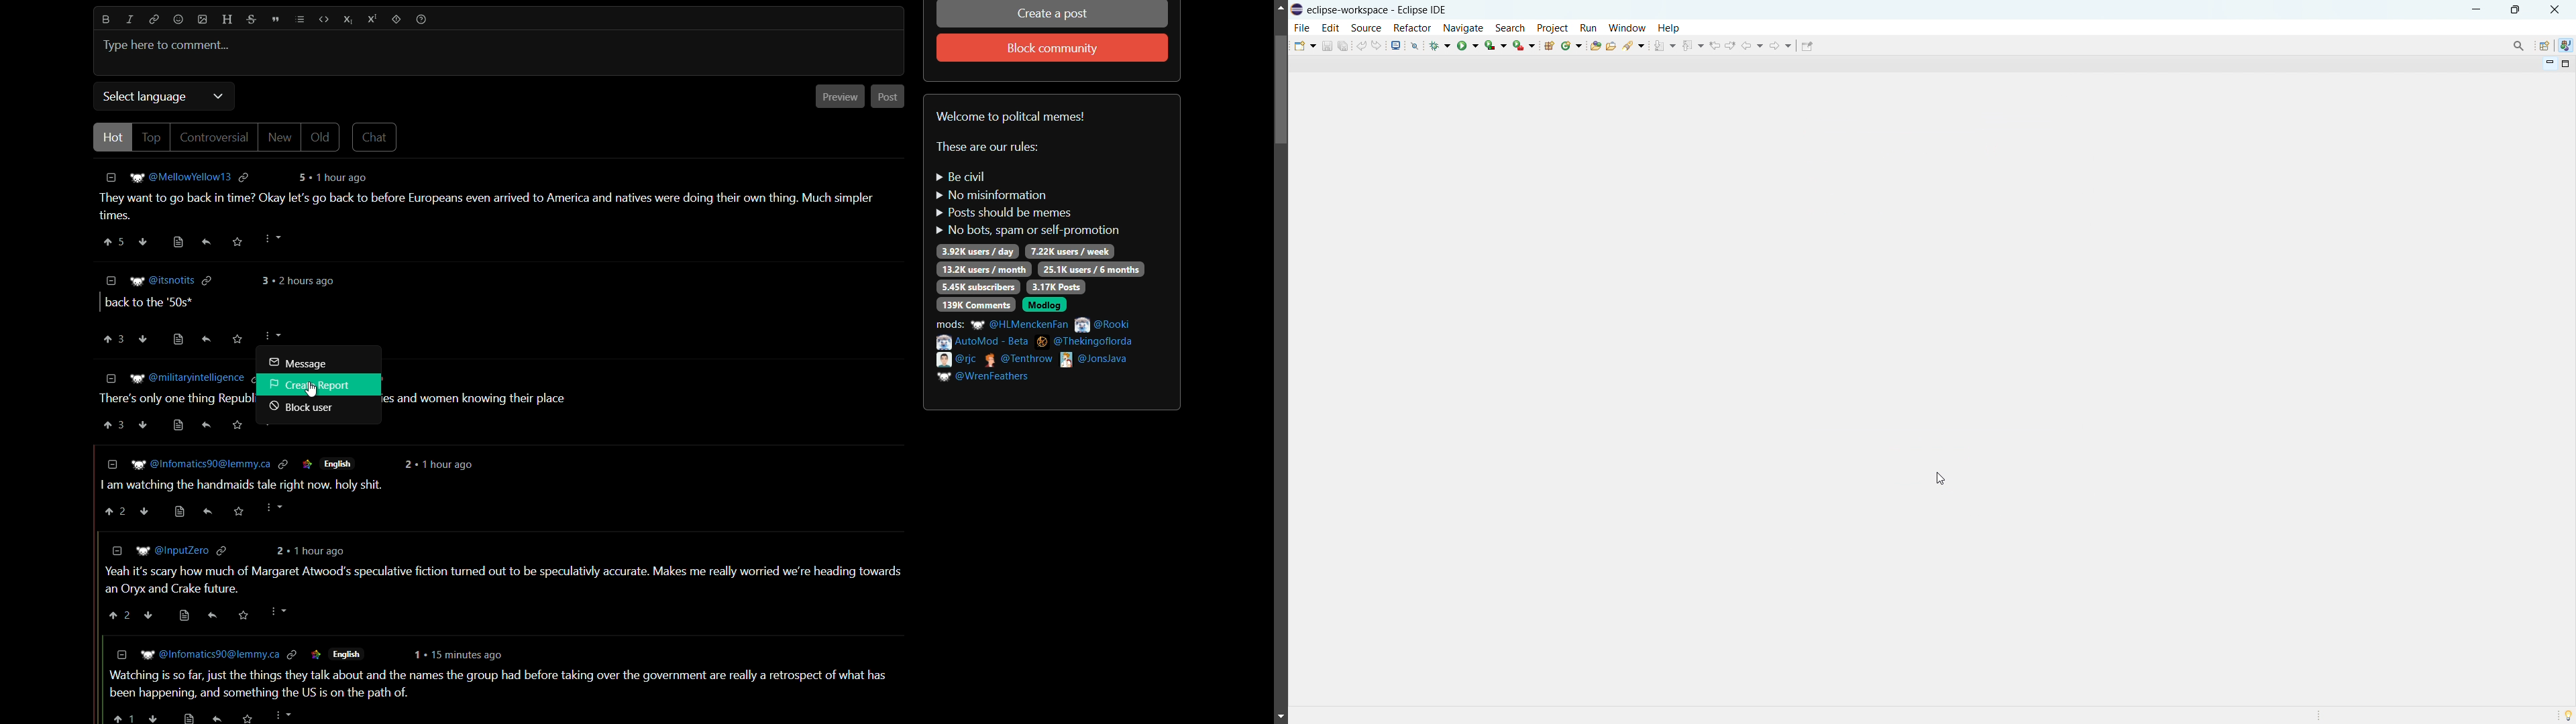 This screenshot has width=2576, height=728. I want to click on ownvote, so click(144, 339).